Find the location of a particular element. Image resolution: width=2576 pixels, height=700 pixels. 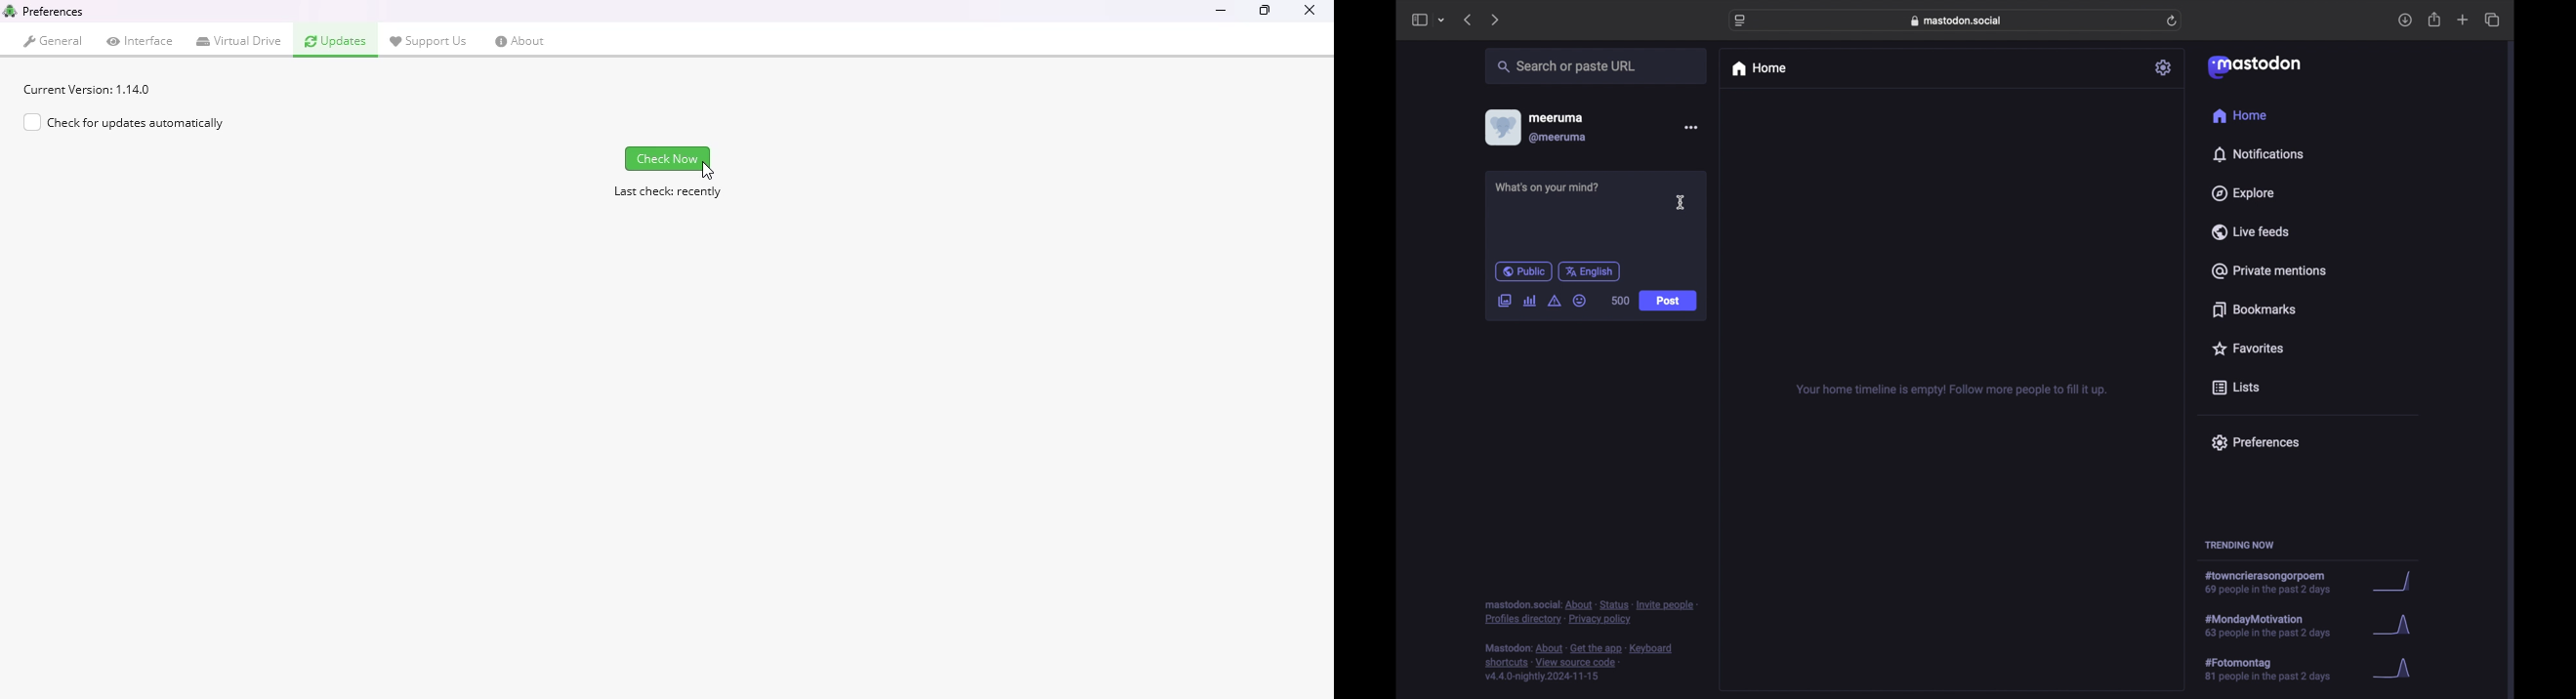

check for updates automatically is located at coordinates (123, 122).